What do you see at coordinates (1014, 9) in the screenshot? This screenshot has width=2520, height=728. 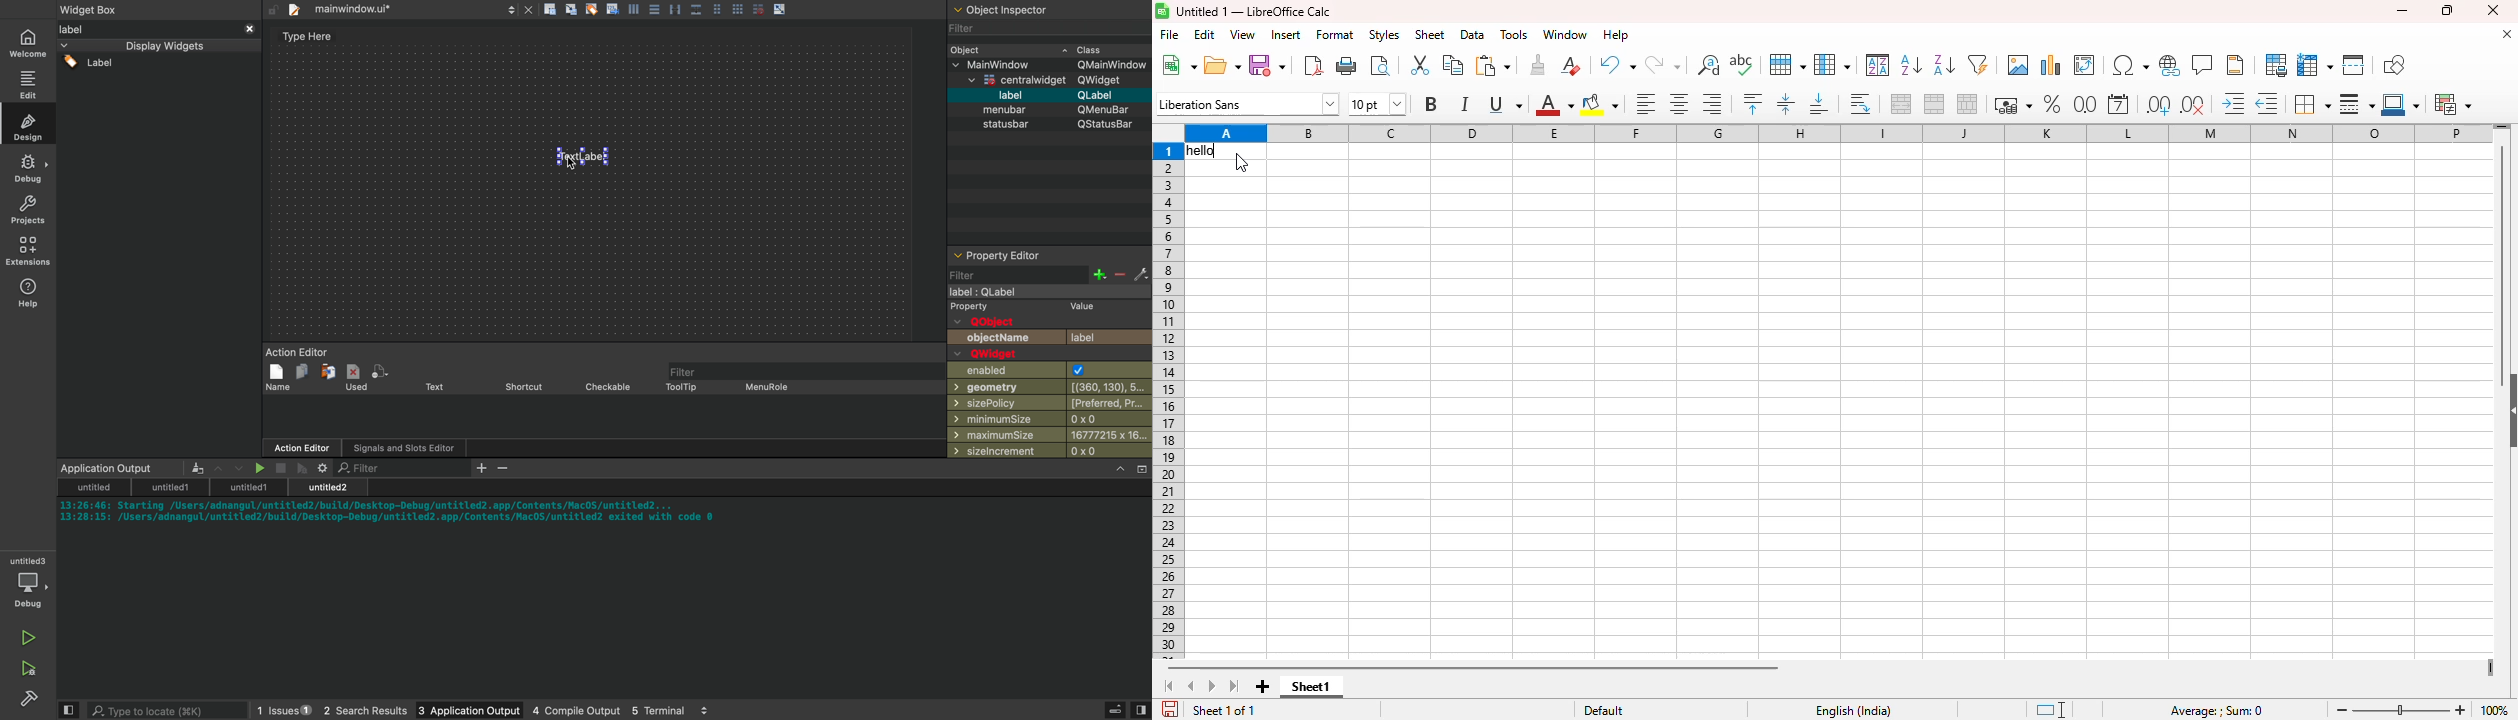 I see `` at bounding box center [1014, 9].